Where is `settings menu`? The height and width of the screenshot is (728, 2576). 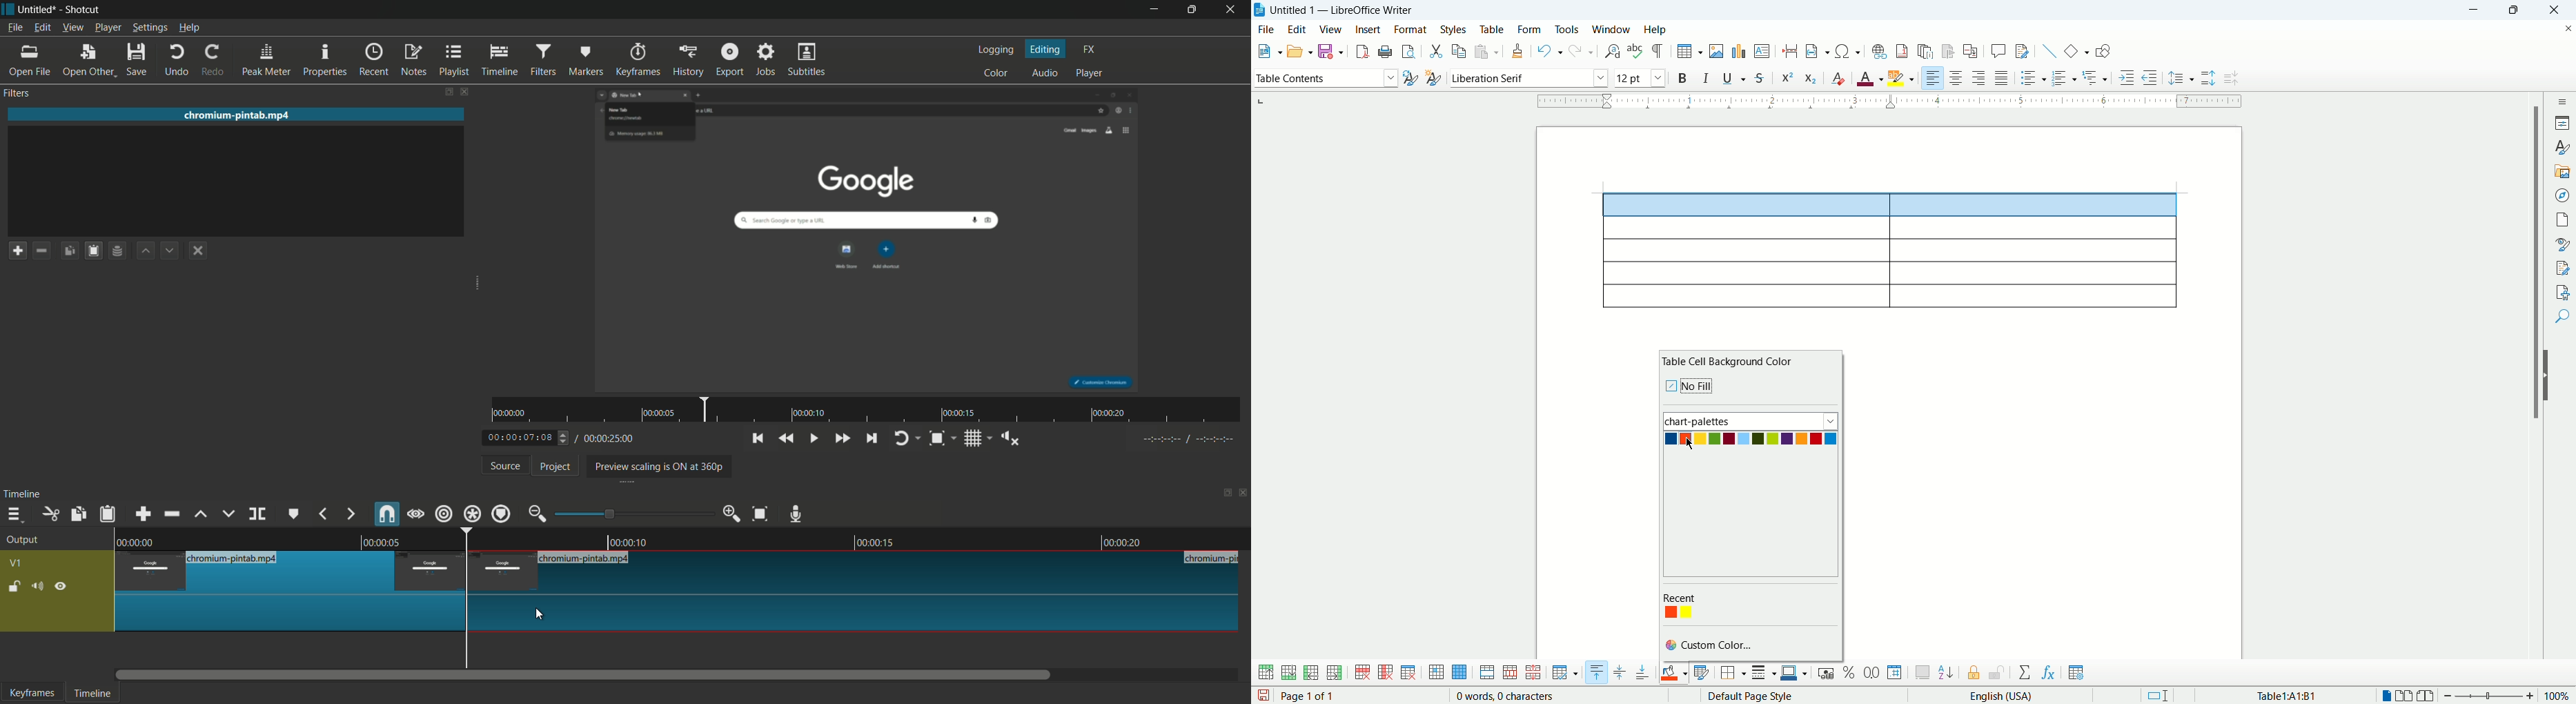
settings menu is located at coordinates (150, 28).